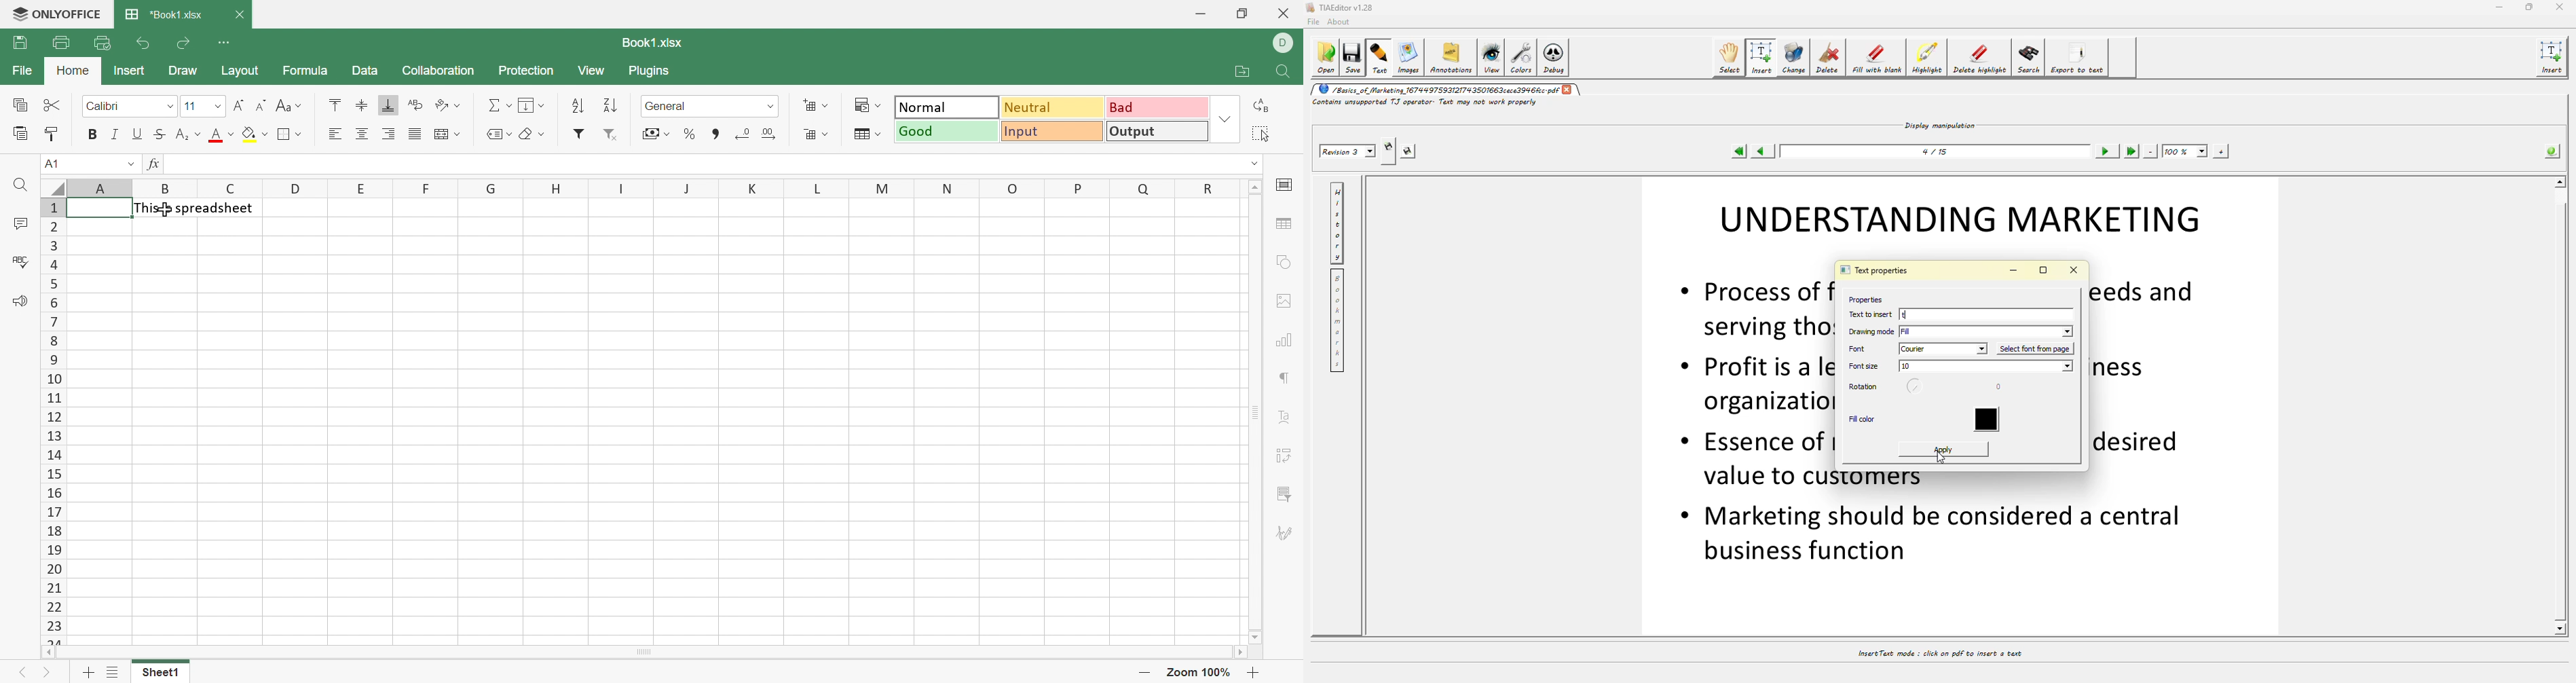 The height and width of the screenshot is (700, 2576). What do you see at coordinates (713, 134) in the screenshot?
I see `Comma styles` at bounding box center [713, 134].